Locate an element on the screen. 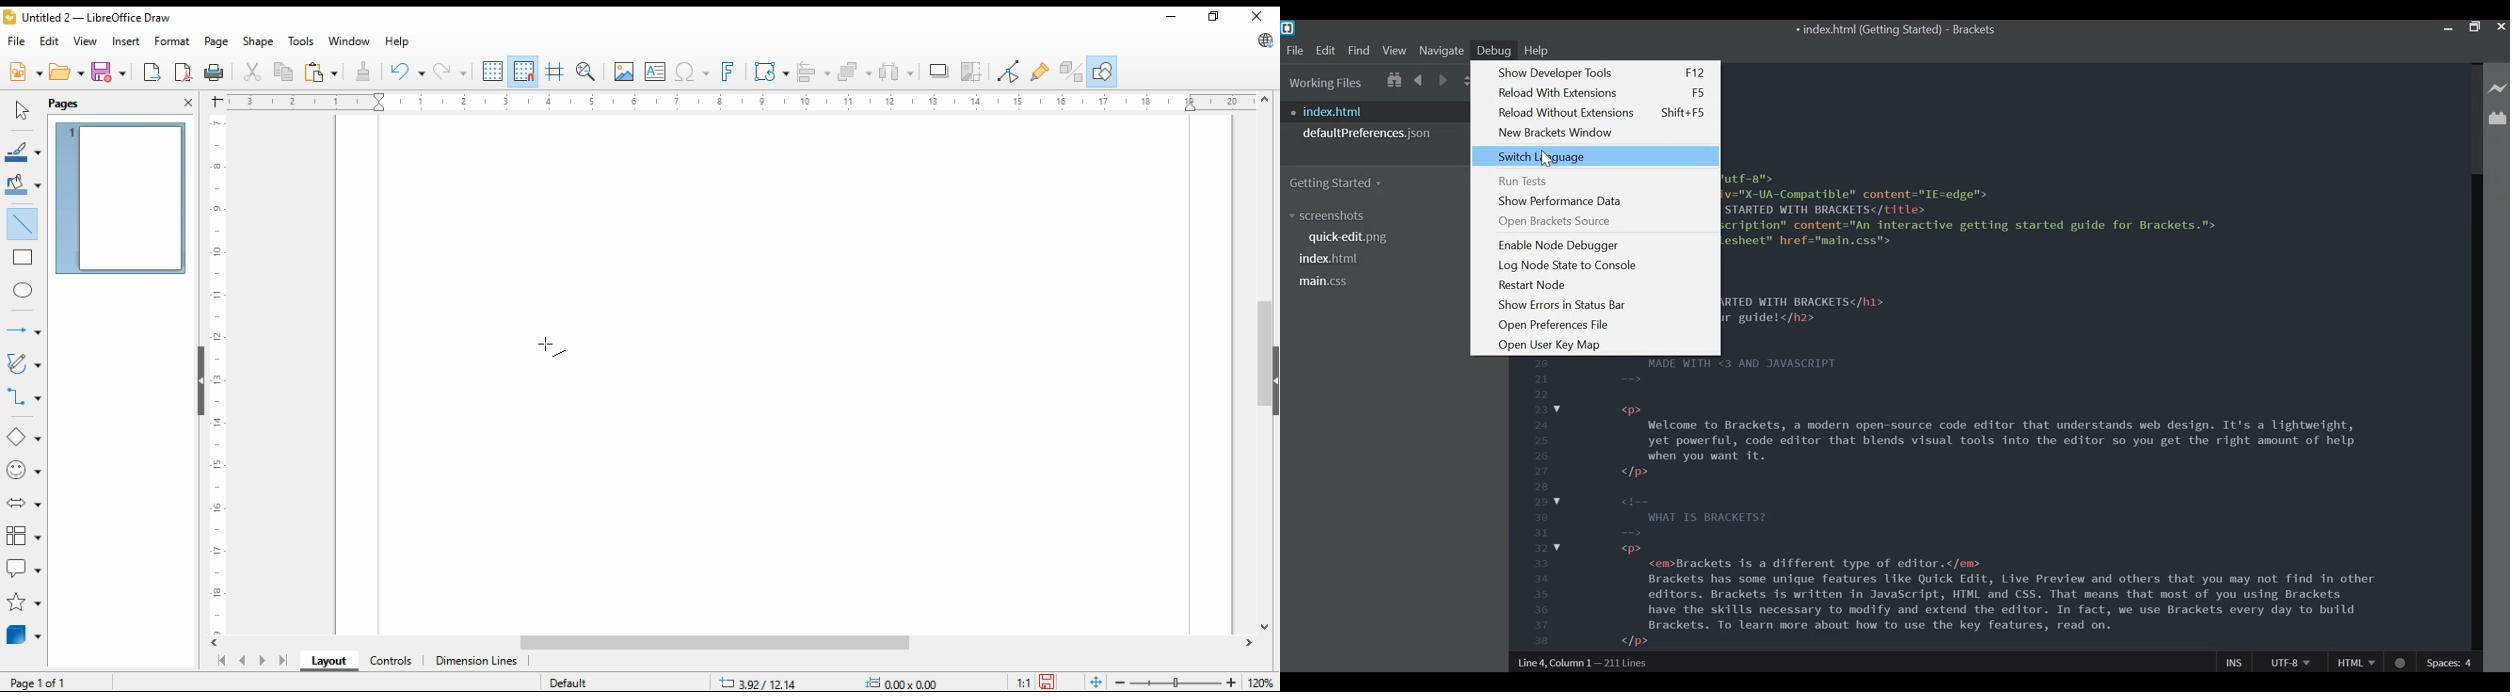  insert special characters is located at coordinates (690, 72).